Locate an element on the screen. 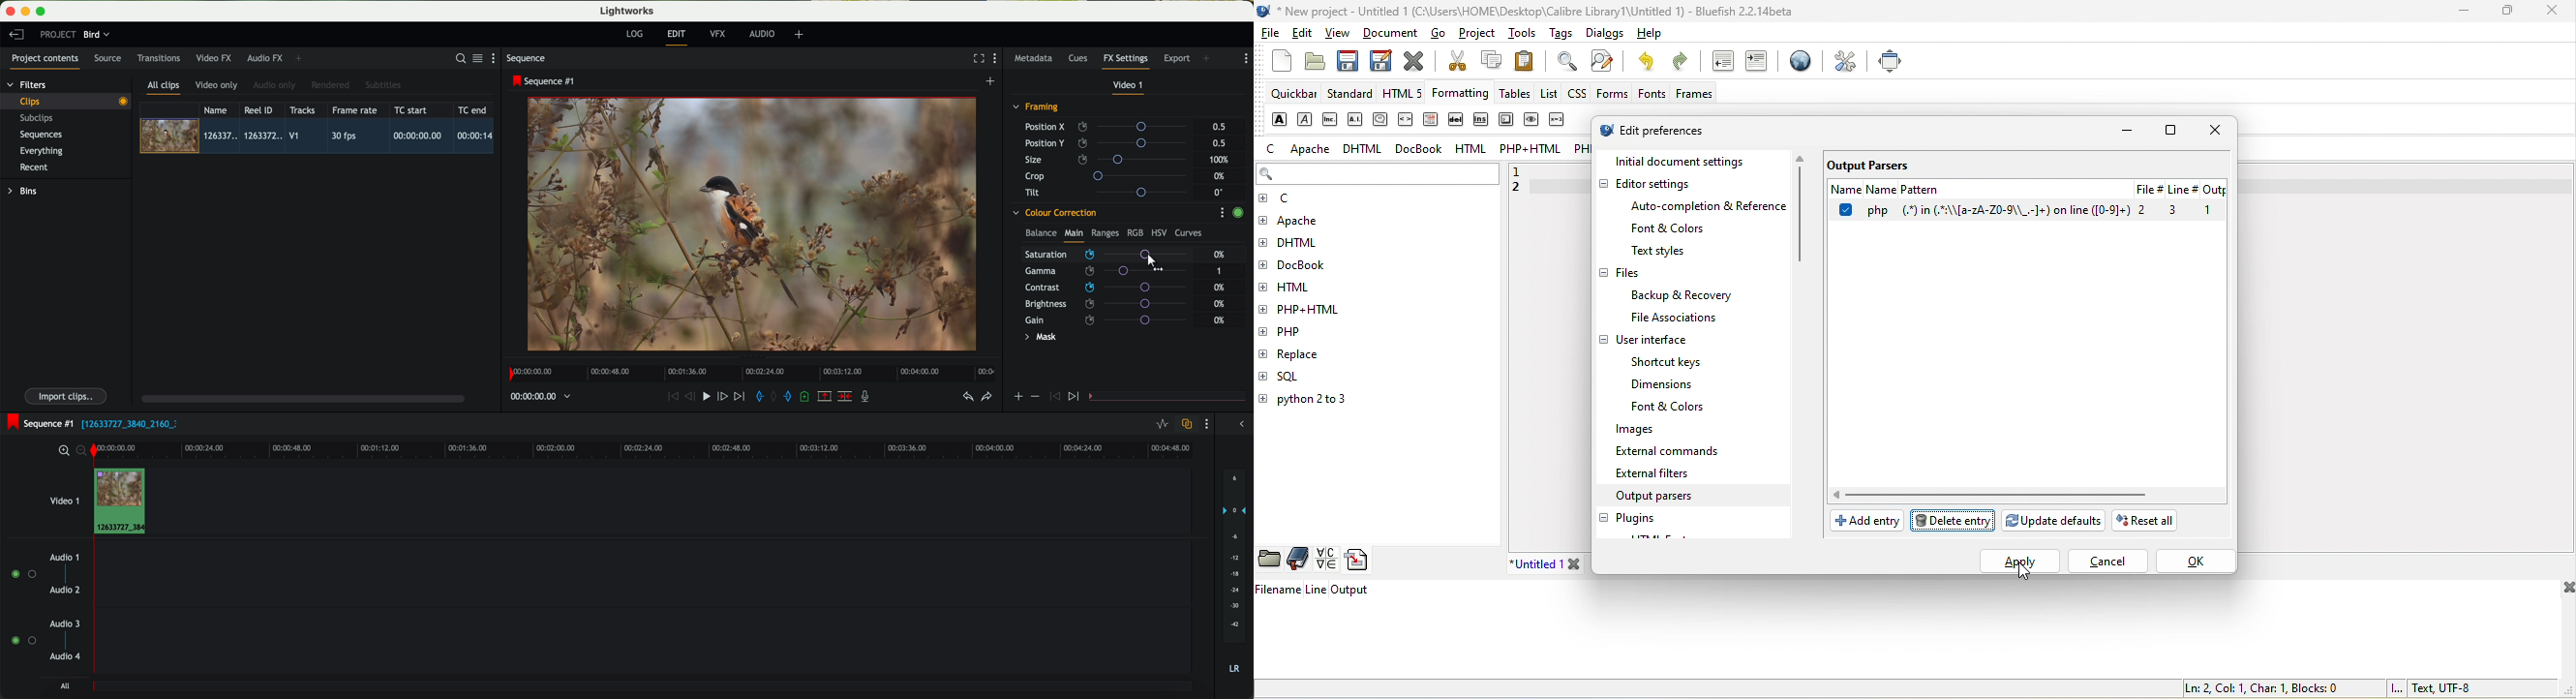  gain is located at coordinates (1113, 320).